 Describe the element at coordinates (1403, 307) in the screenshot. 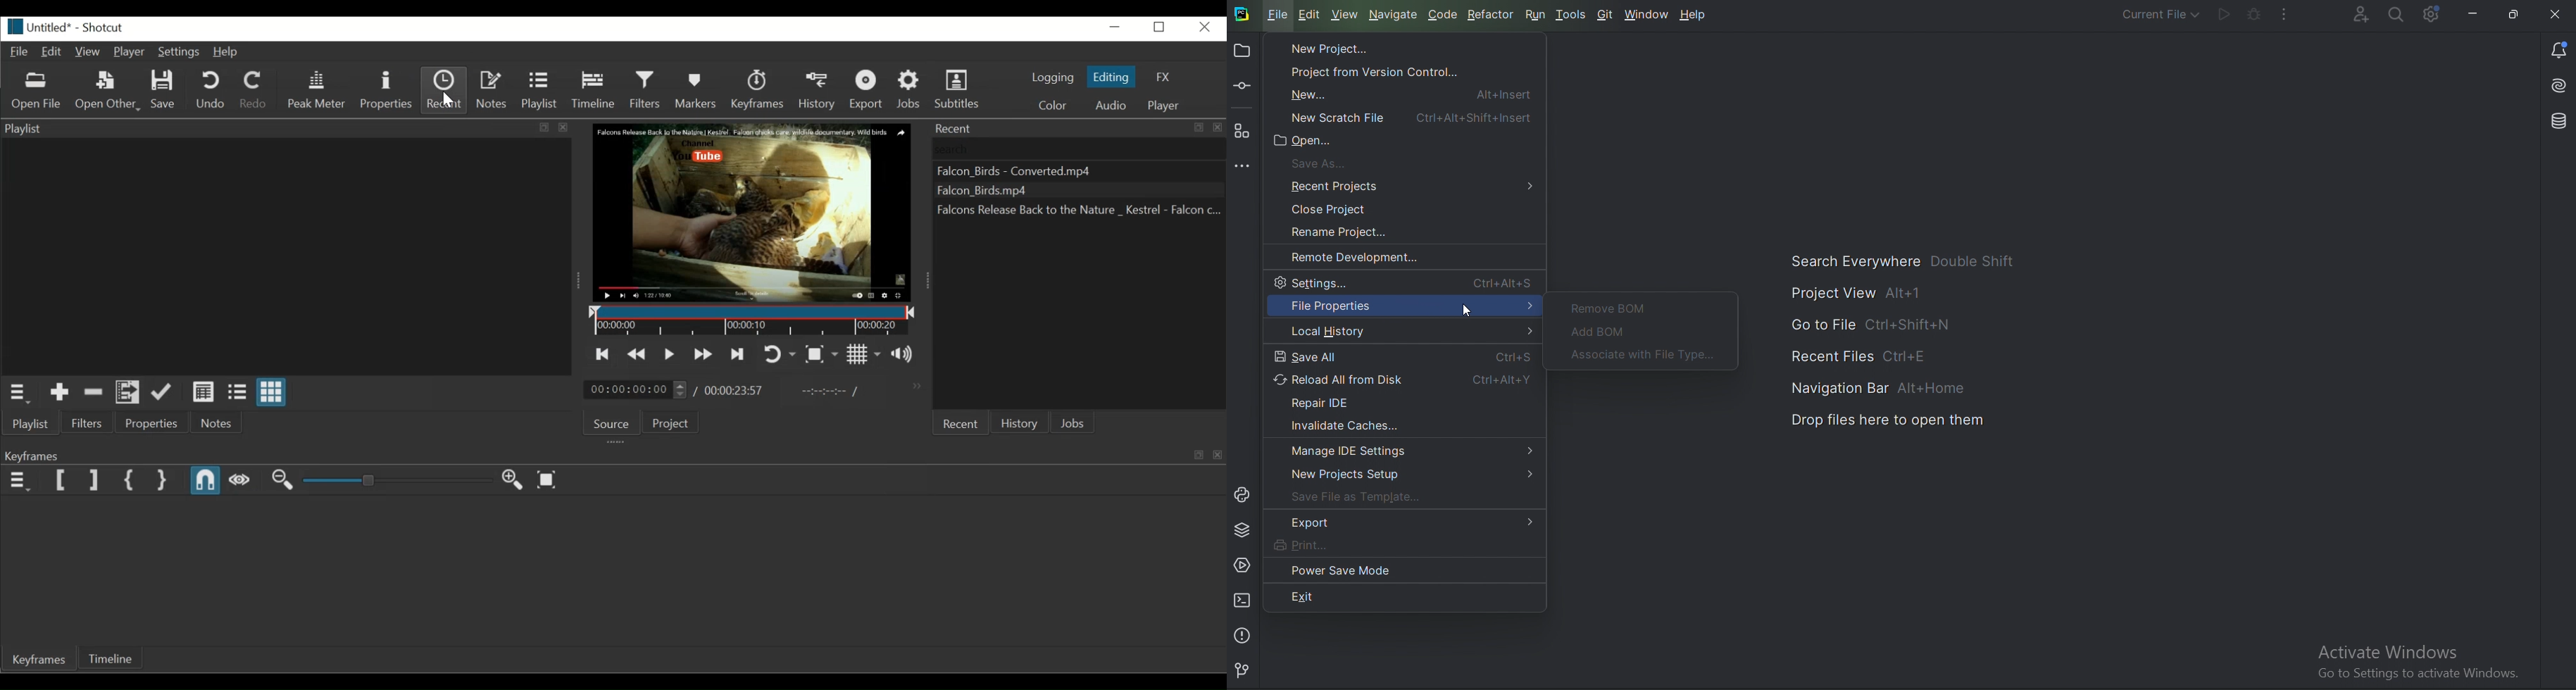

I see `File properties` at that location.